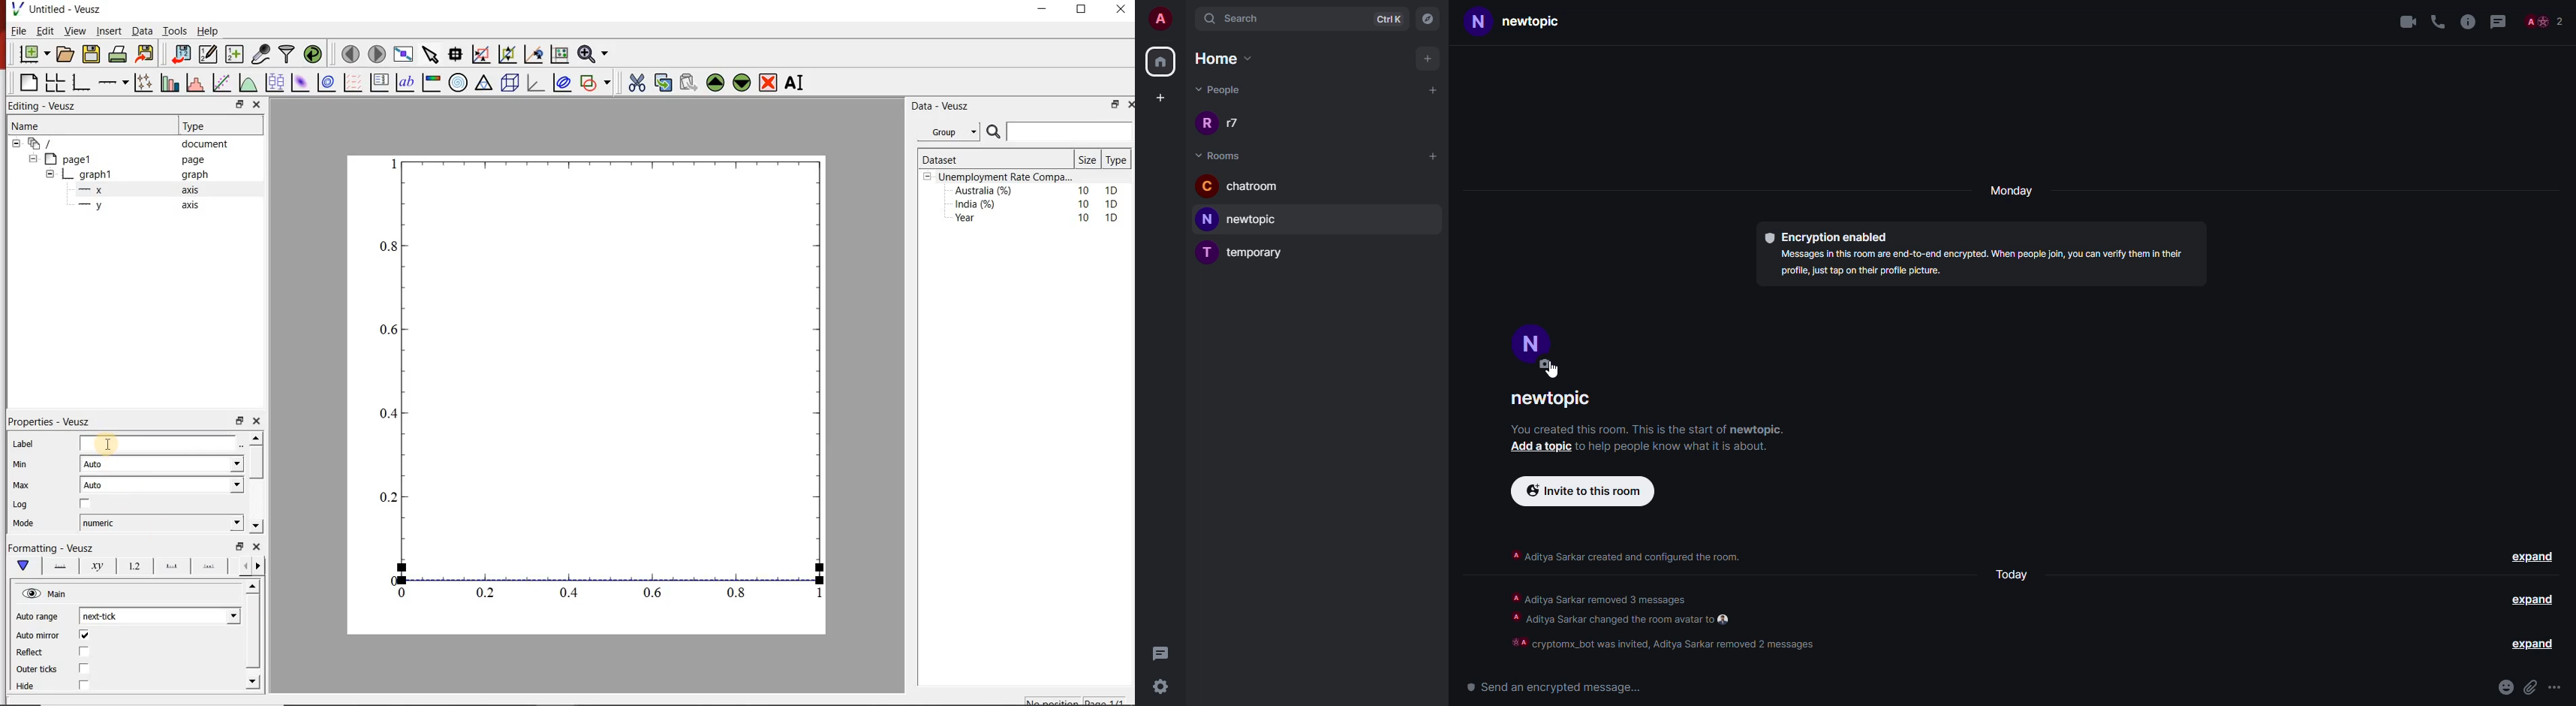 The image size is (2576, 728). What do you see at coordinates (482, 55) in the screenshot?
I see `click or draw rectangle on the zoom graph axes` at bounding box center [482, 55].